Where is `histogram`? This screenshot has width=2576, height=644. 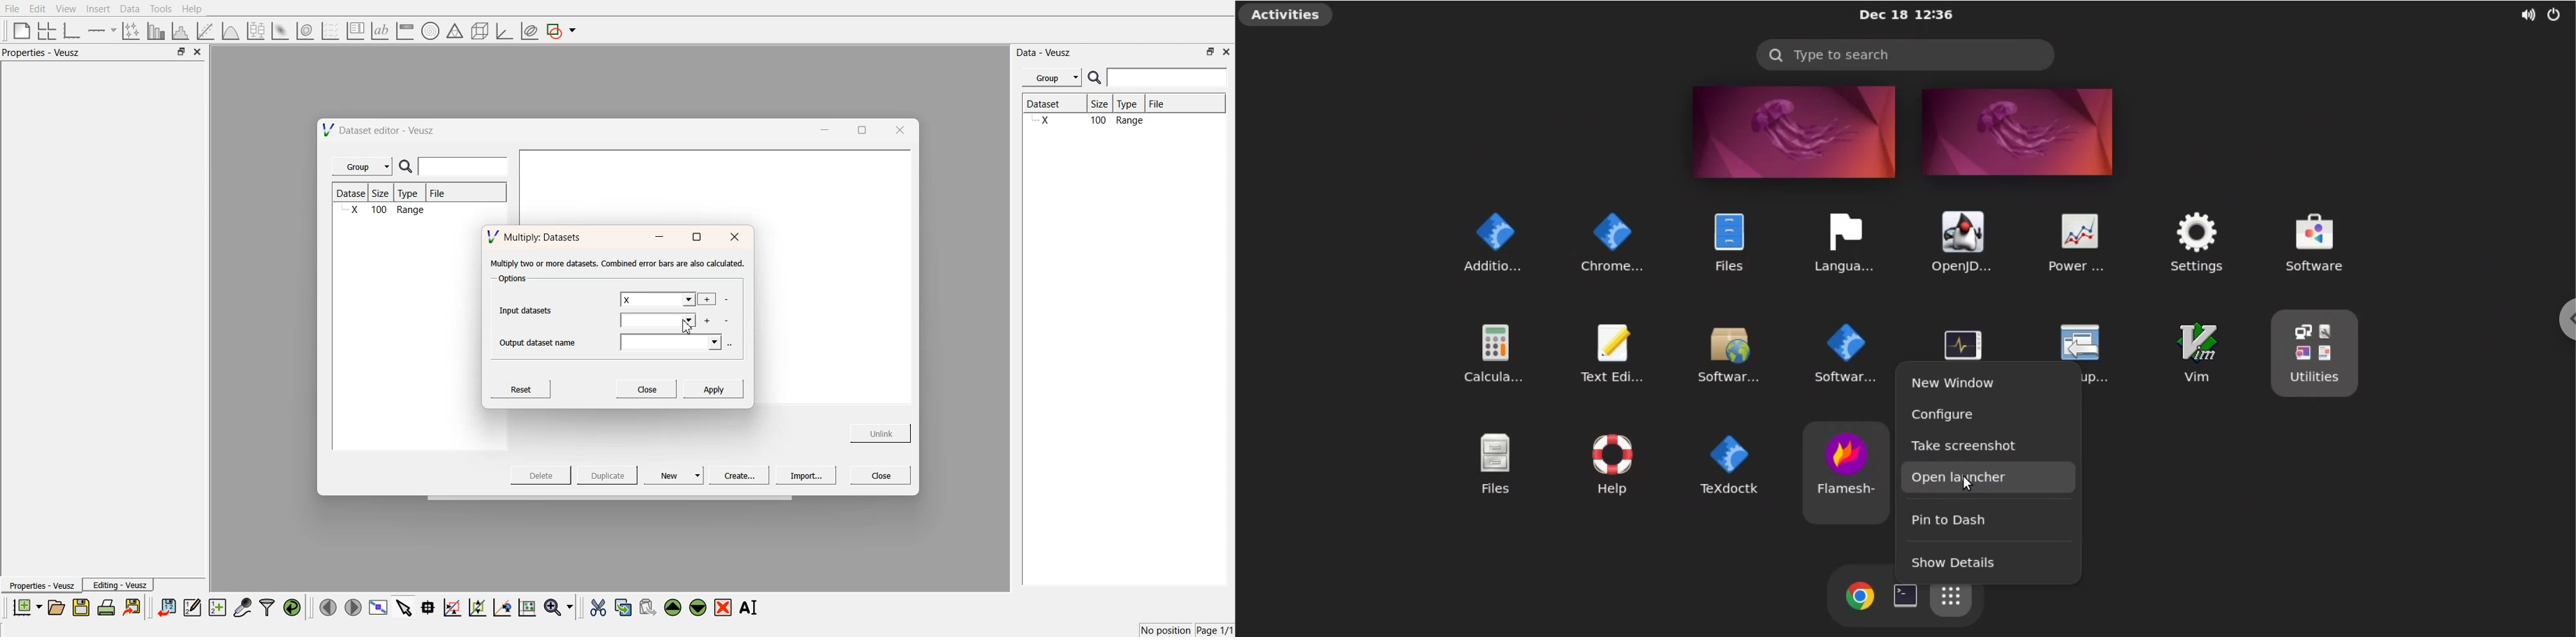 histogram is located at coordinates (183, 30).